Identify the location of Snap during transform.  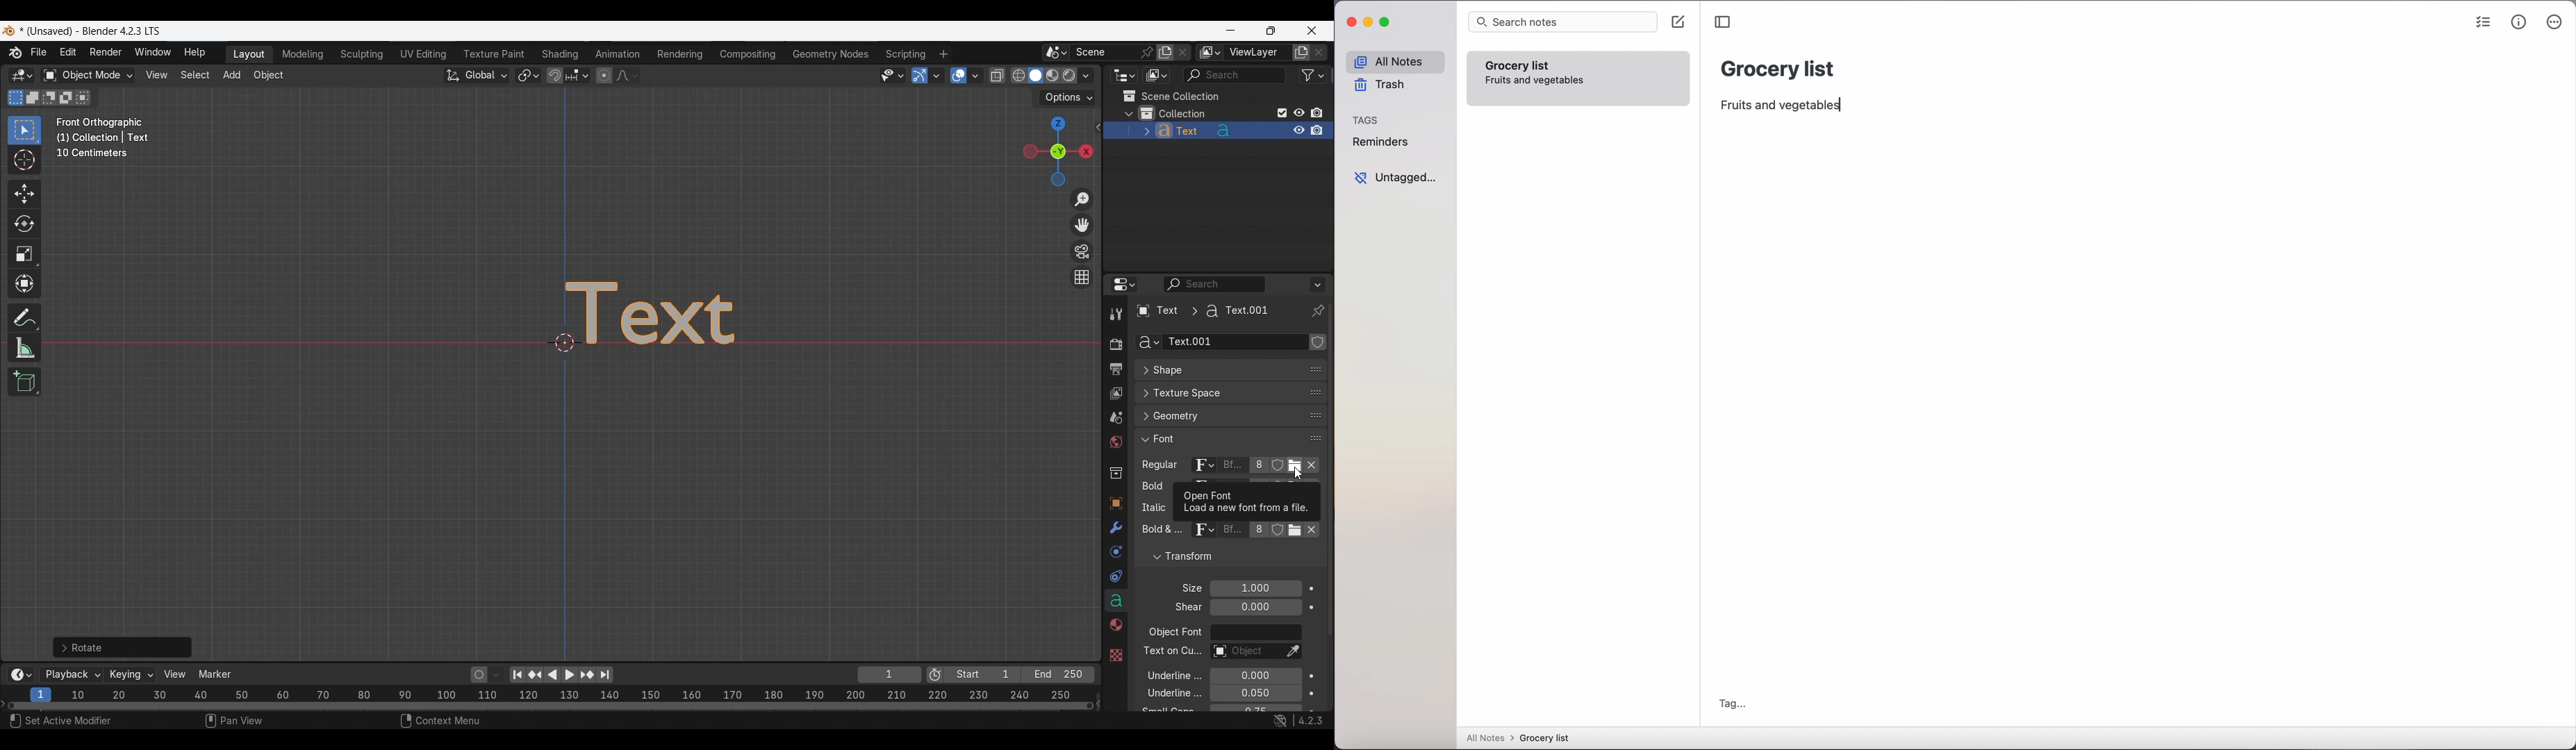
(555, 75).